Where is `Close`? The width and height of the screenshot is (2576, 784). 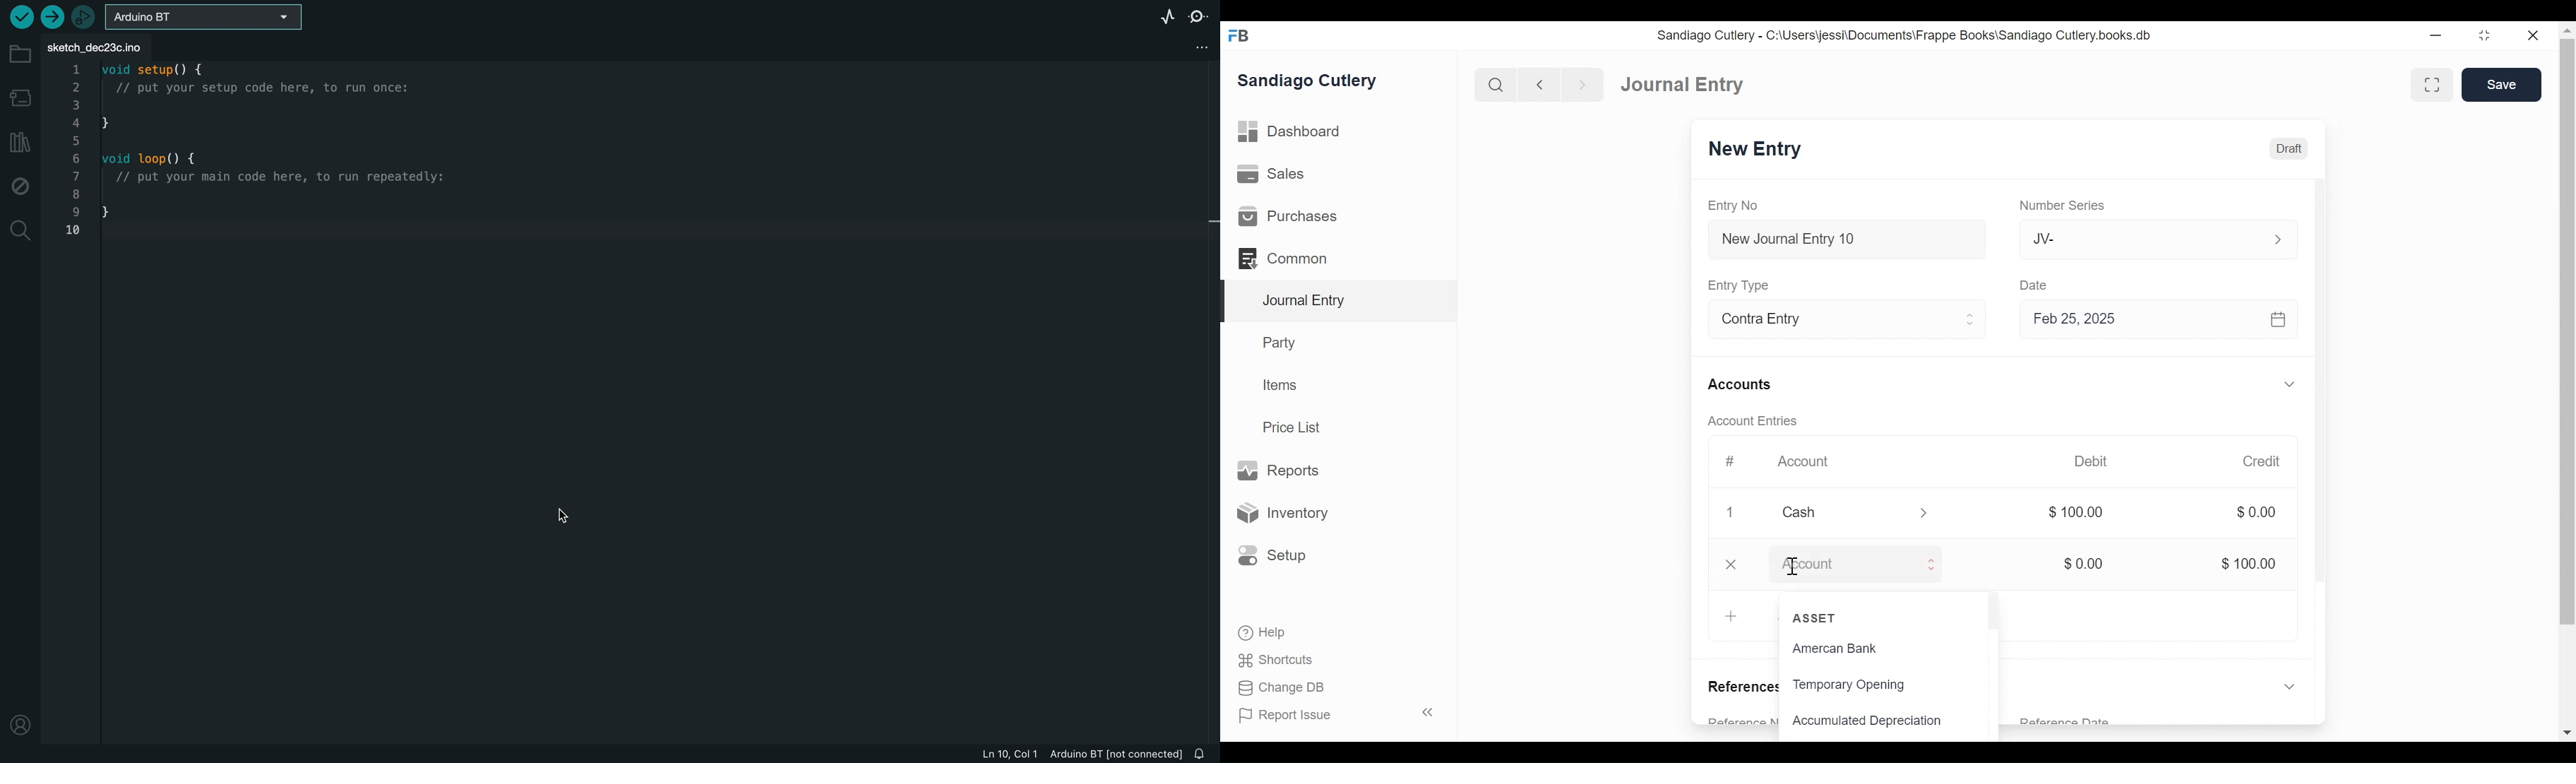 Close is located at coordinates (2534, 35).